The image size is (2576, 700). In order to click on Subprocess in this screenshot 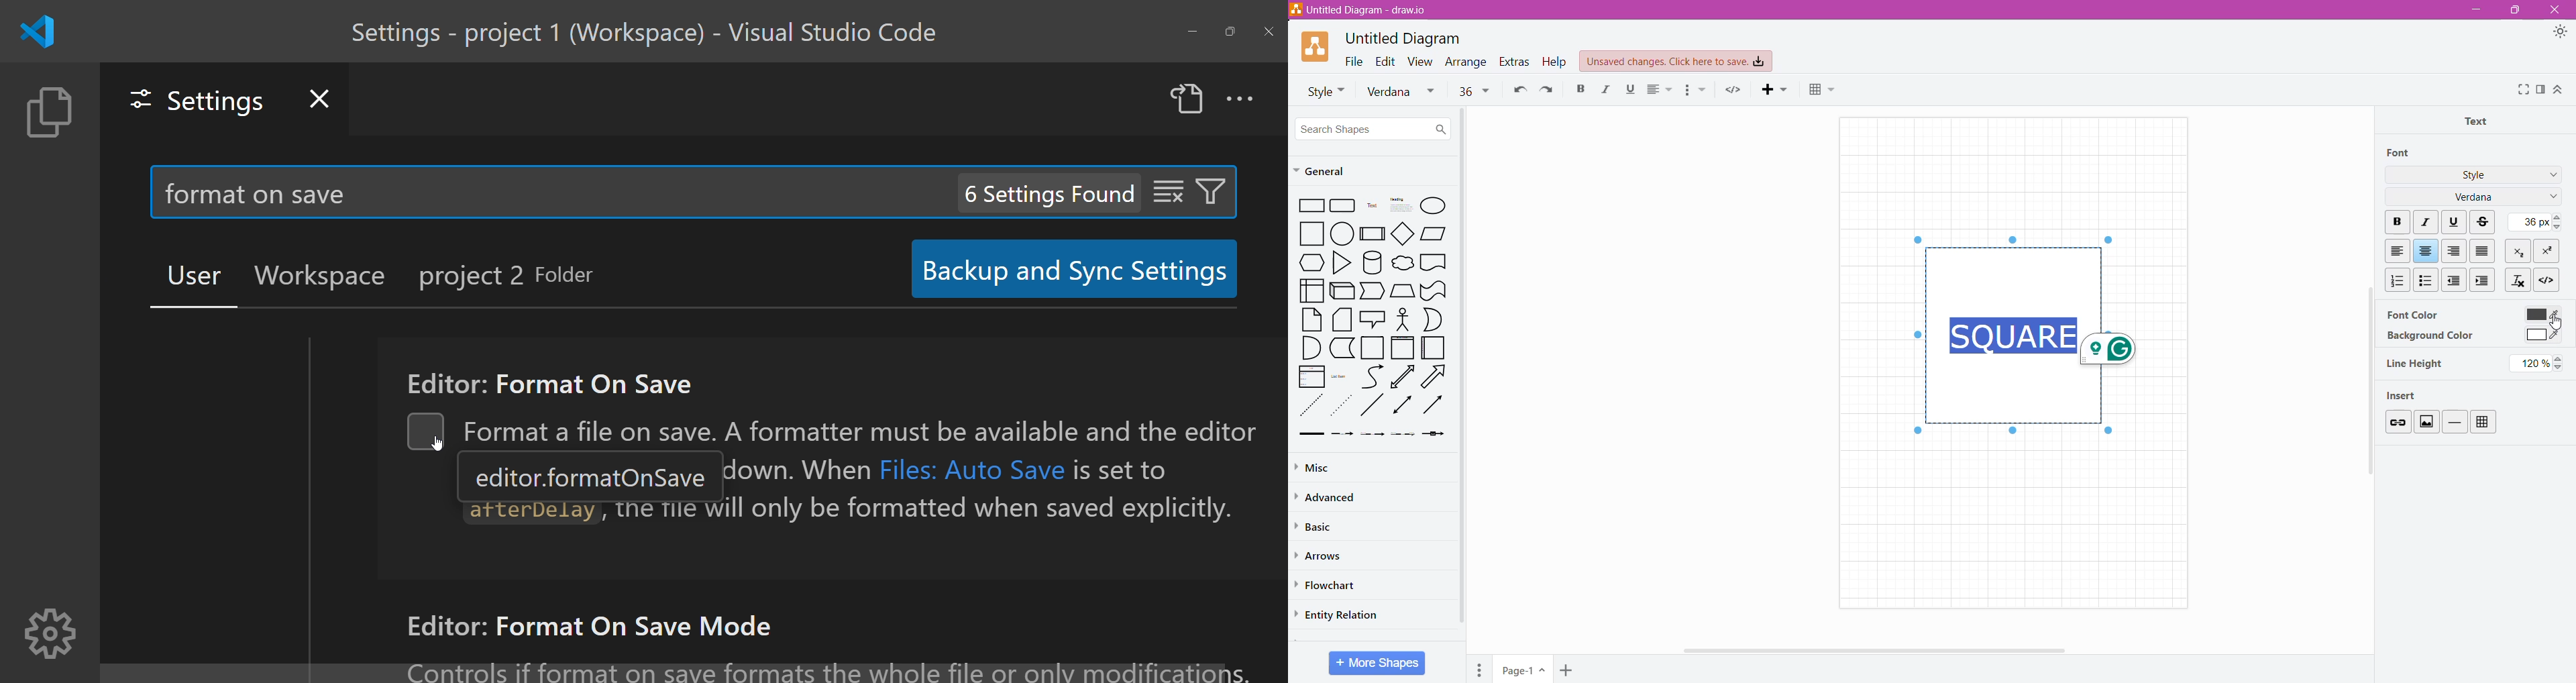, I will do `click(1373, 233)`.